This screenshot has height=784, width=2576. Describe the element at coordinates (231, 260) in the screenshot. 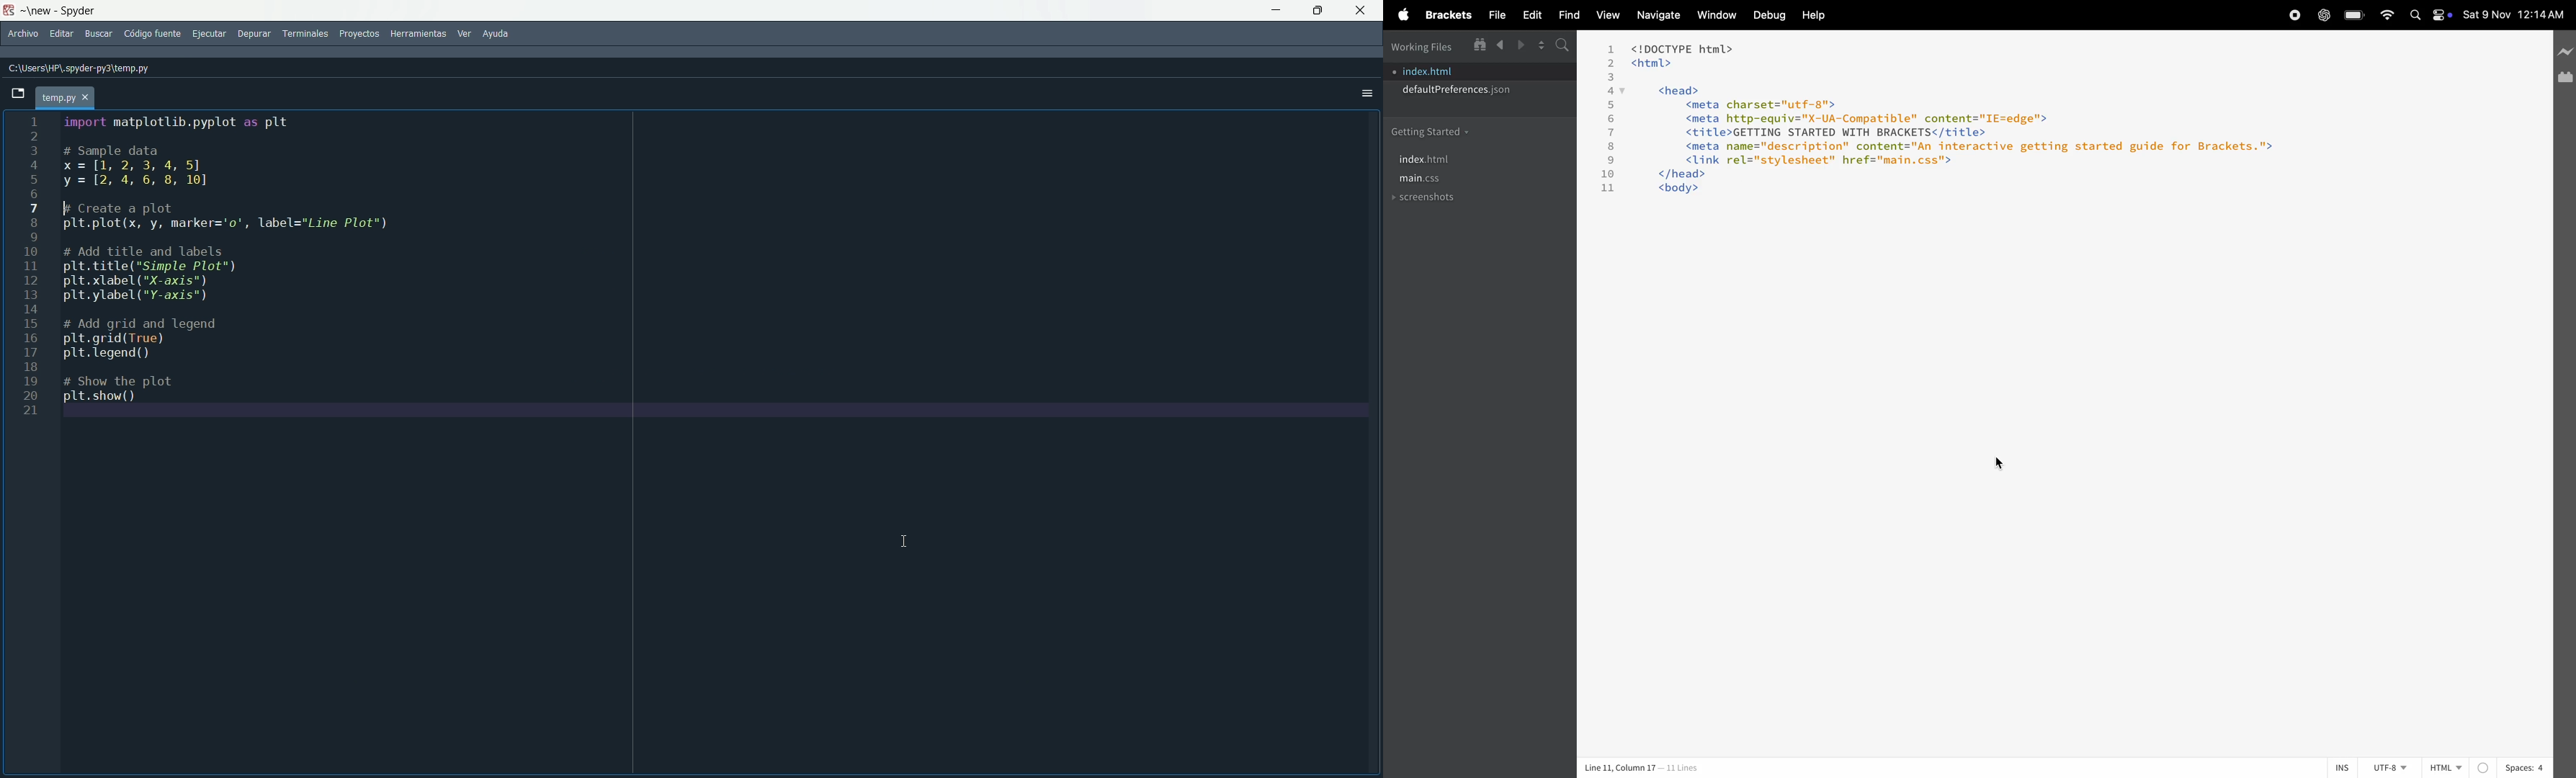

I see `code to create a line plot between x and y variables` at that location.